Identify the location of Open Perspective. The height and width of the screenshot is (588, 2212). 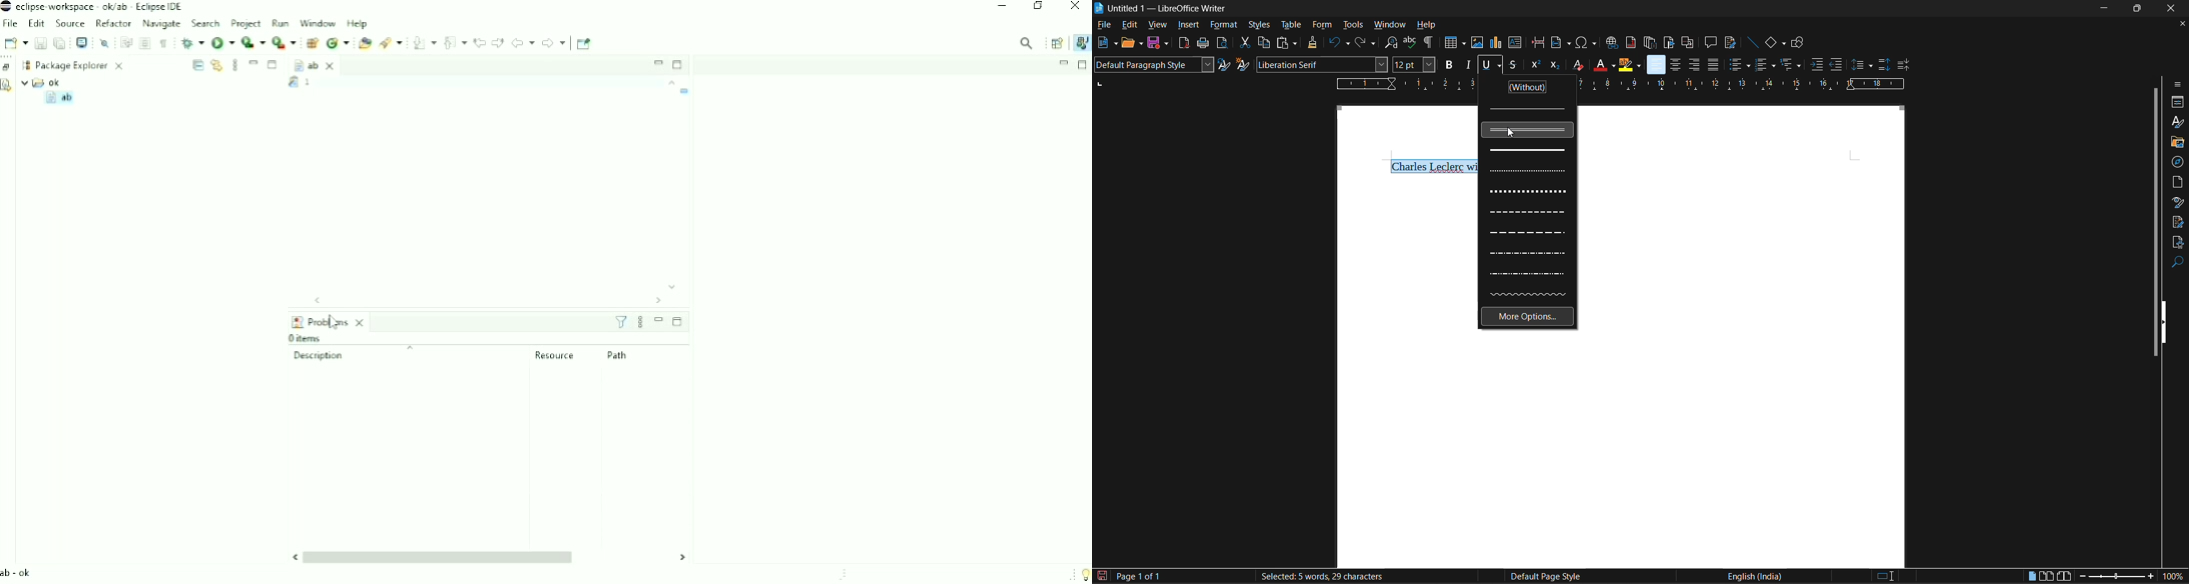
(1055, 42).